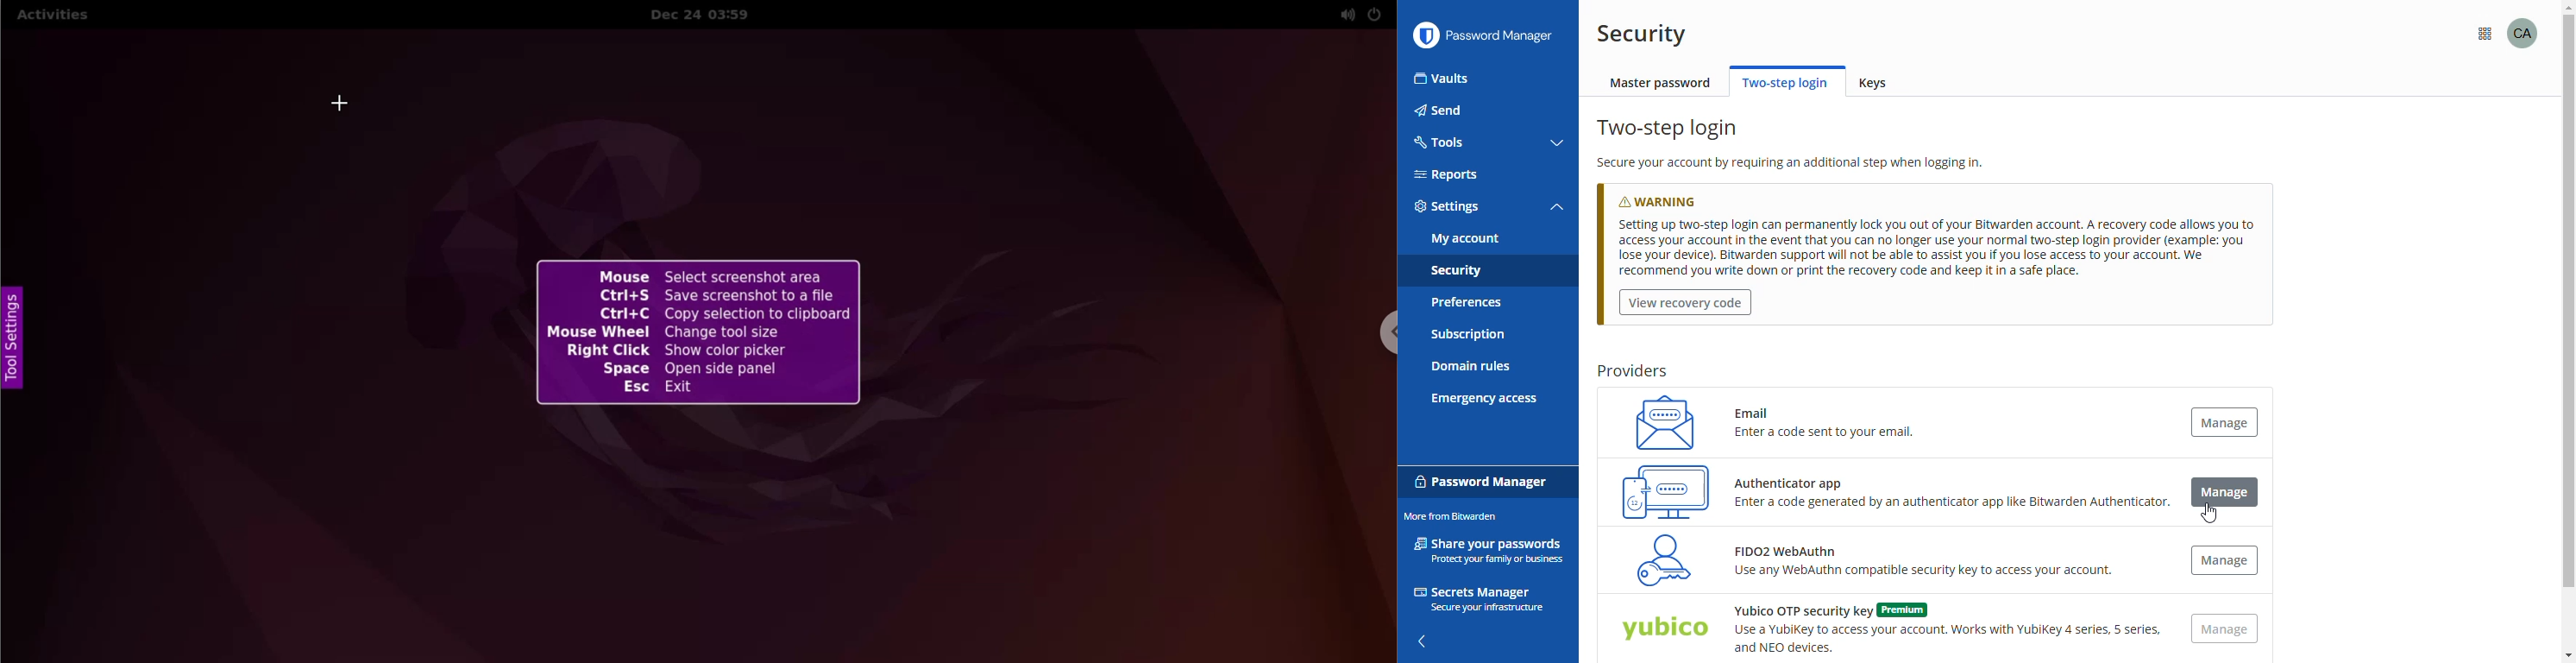 This screenshot has width=2576, height=672. Describe the element at coordinates (2562, 355) in the screenshot. I see `Vertical Scroll bar` at that location.